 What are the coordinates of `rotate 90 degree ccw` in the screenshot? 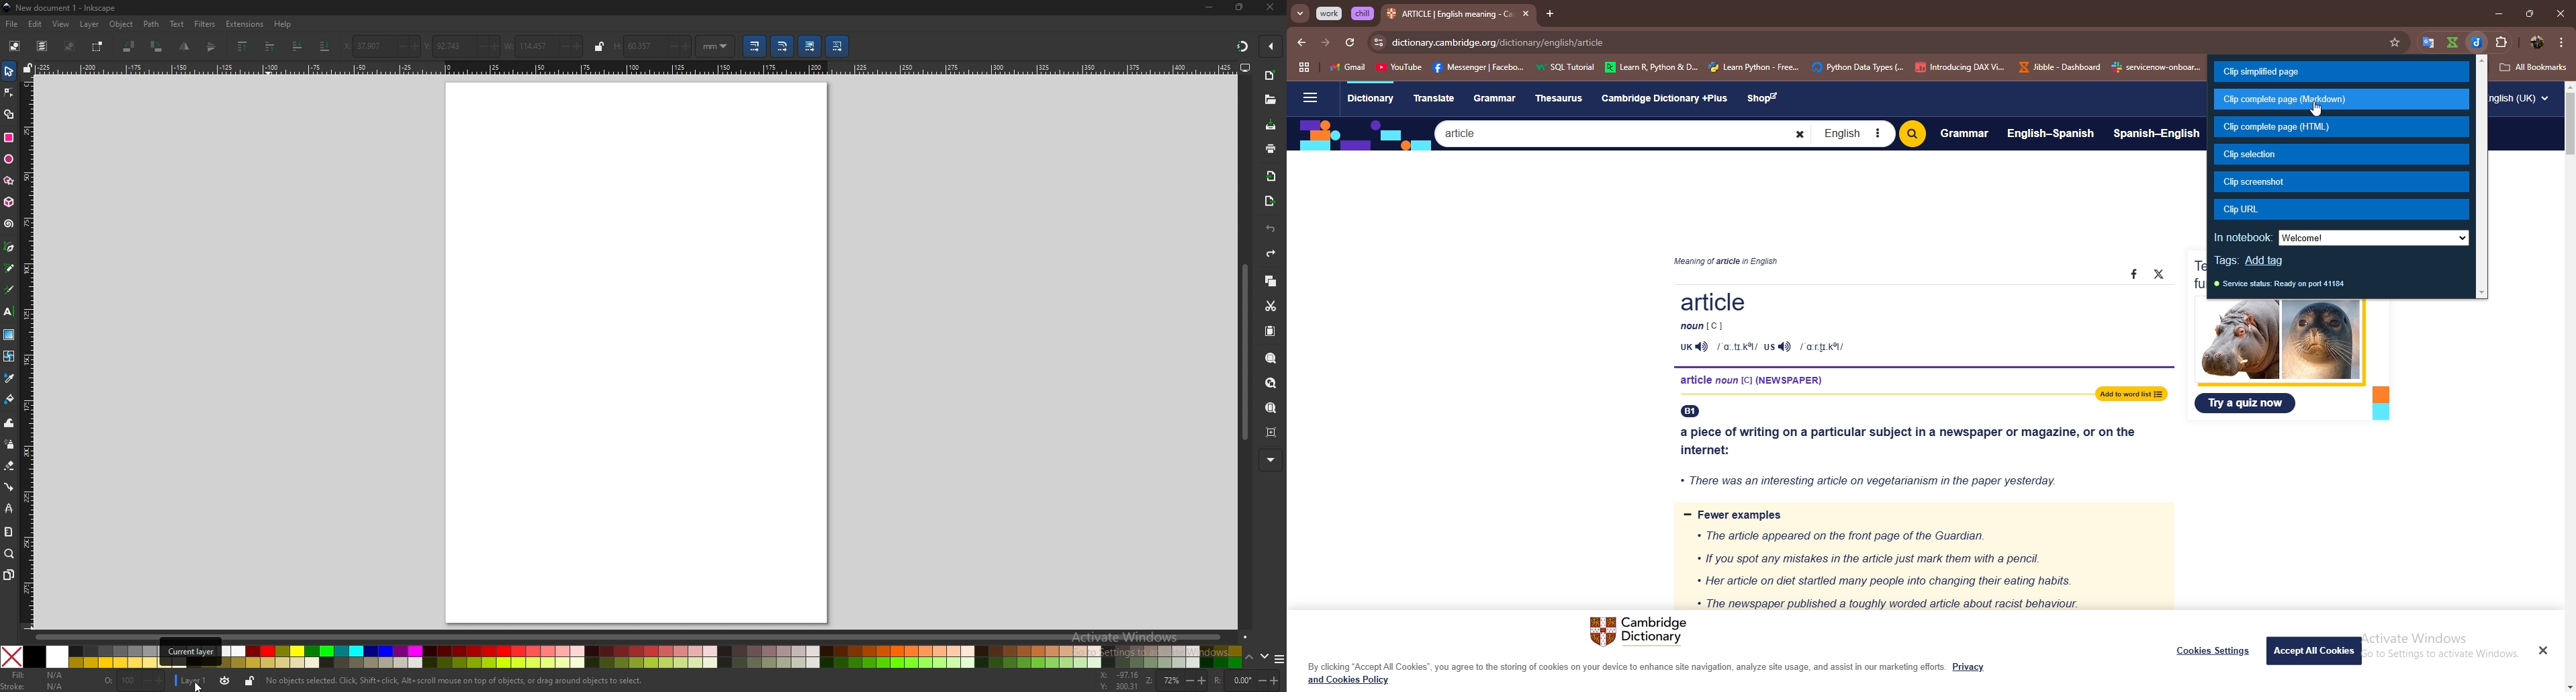 It's located at (129, 47).